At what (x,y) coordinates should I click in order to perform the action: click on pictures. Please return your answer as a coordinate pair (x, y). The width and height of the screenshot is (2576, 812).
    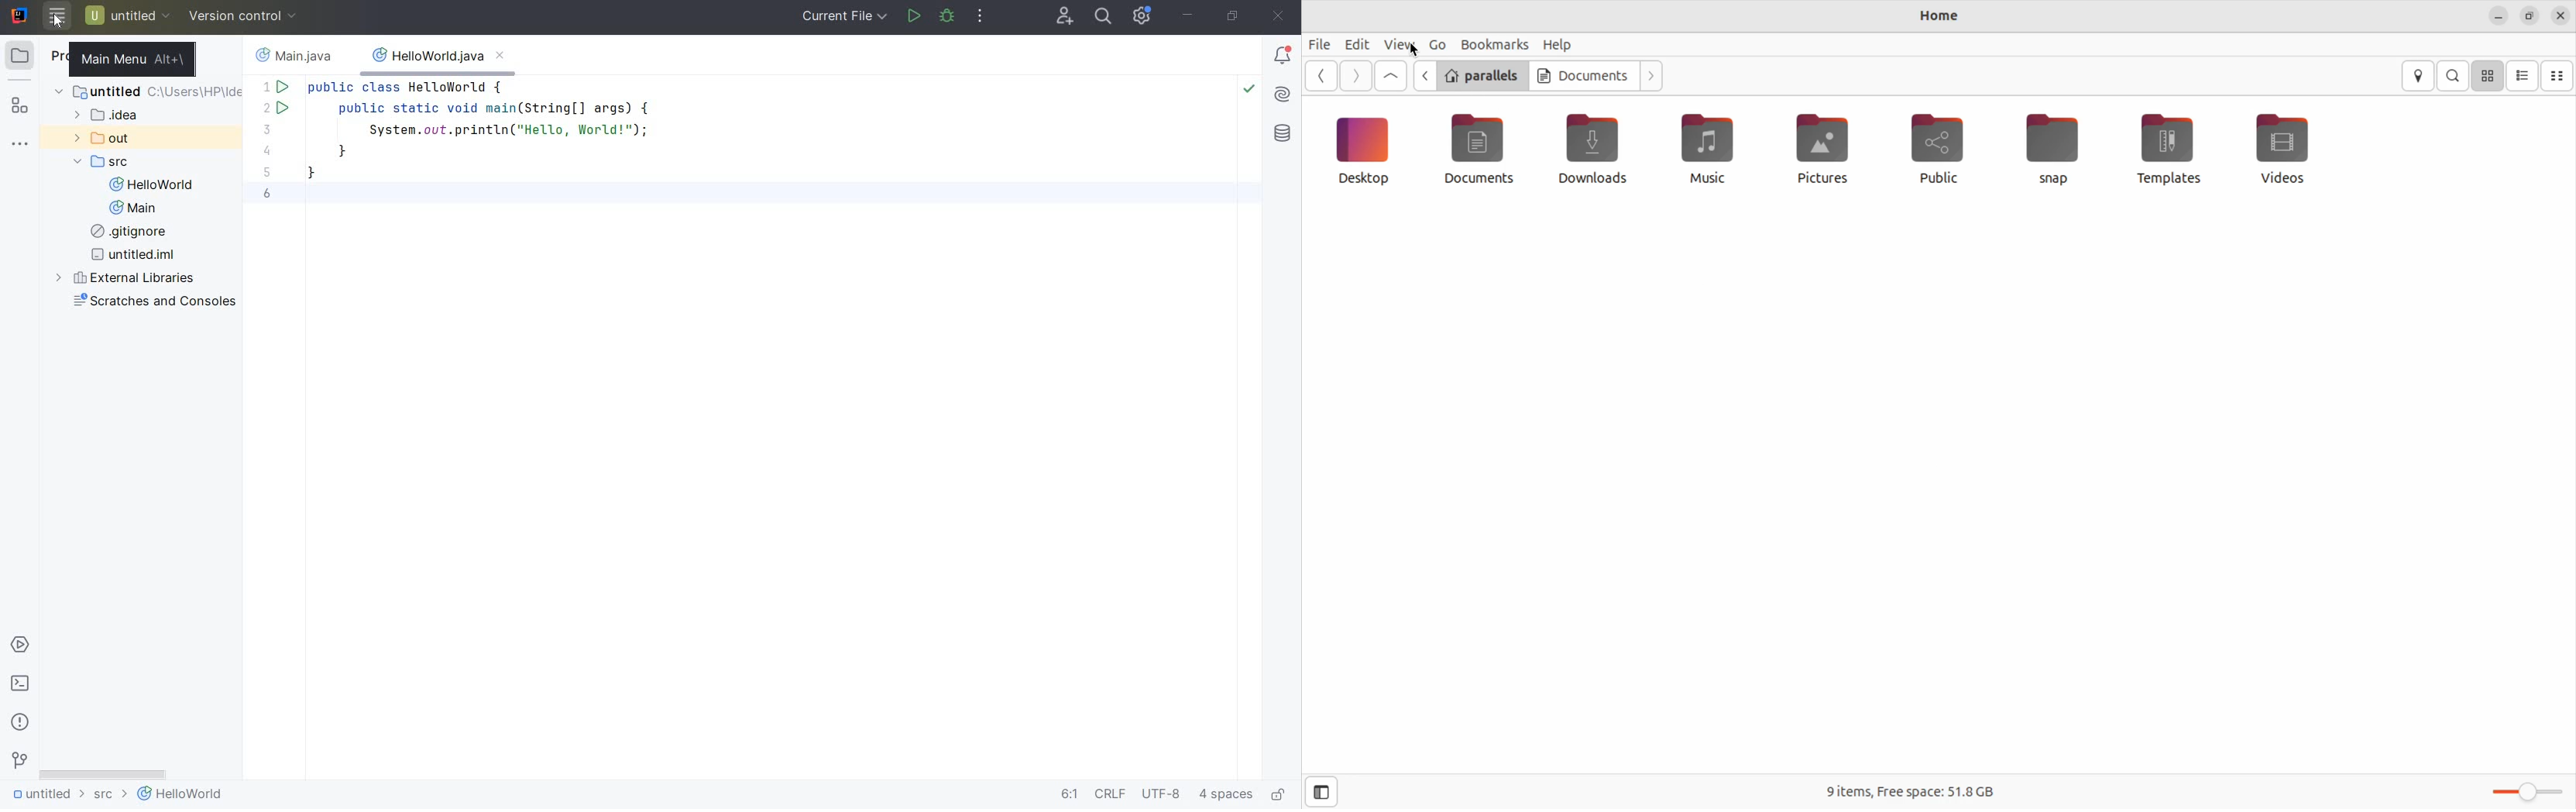
    Looking at the image, I should click on (1826, 147).